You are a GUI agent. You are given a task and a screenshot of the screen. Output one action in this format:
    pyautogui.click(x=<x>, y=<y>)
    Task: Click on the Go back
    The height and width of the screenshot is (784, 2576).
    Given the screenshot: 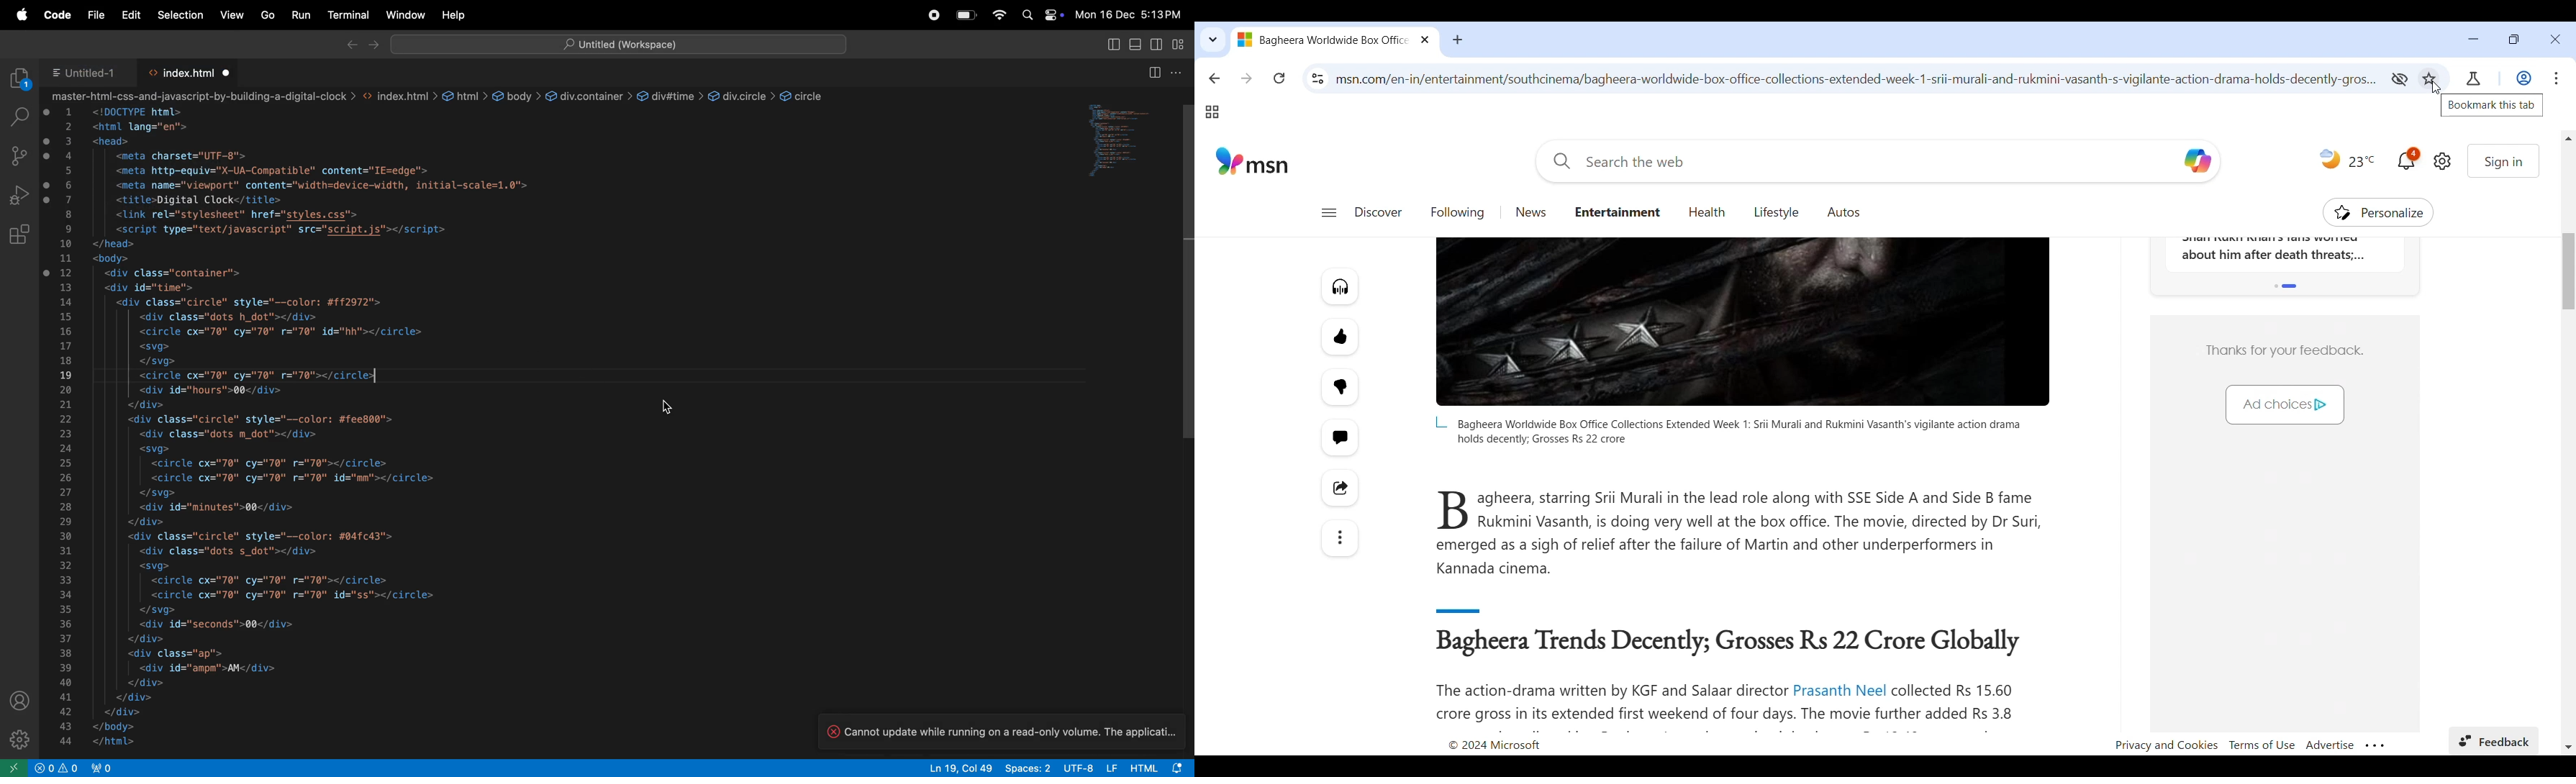 What is the action you would take?
    pyautogui.click(x=1215, y=78)
    